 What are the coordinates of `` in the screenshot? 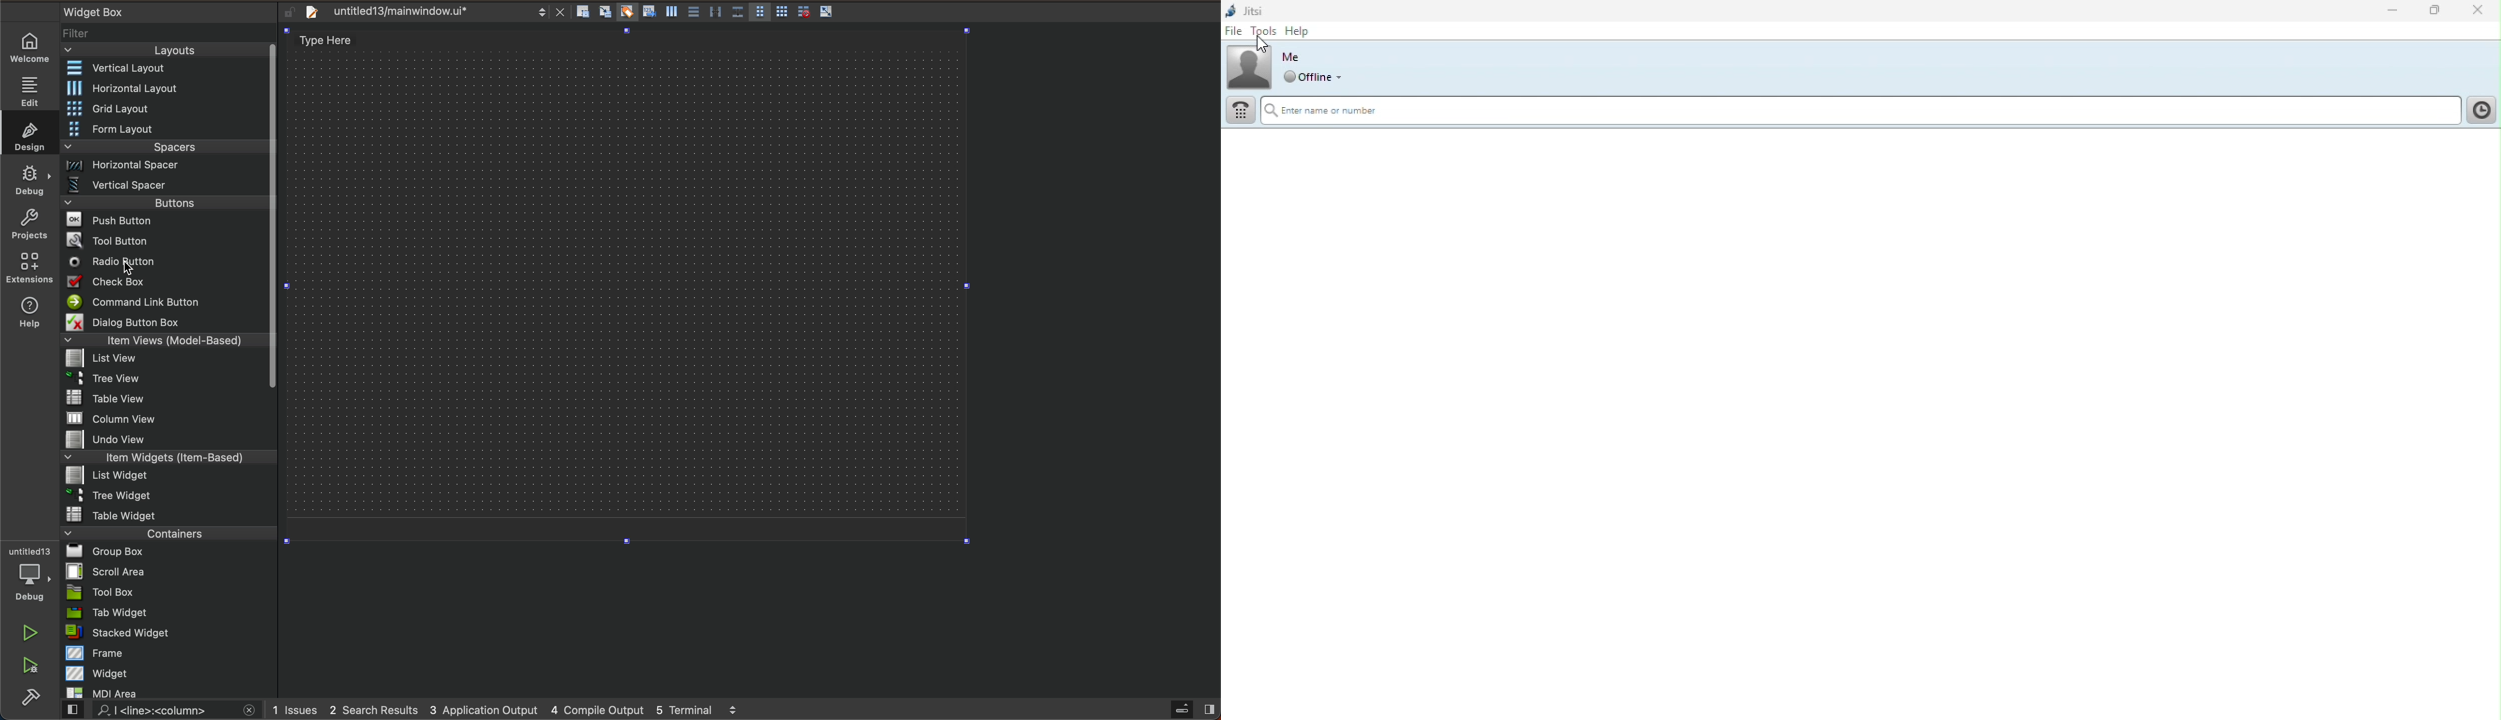 It's located at (648, 13).